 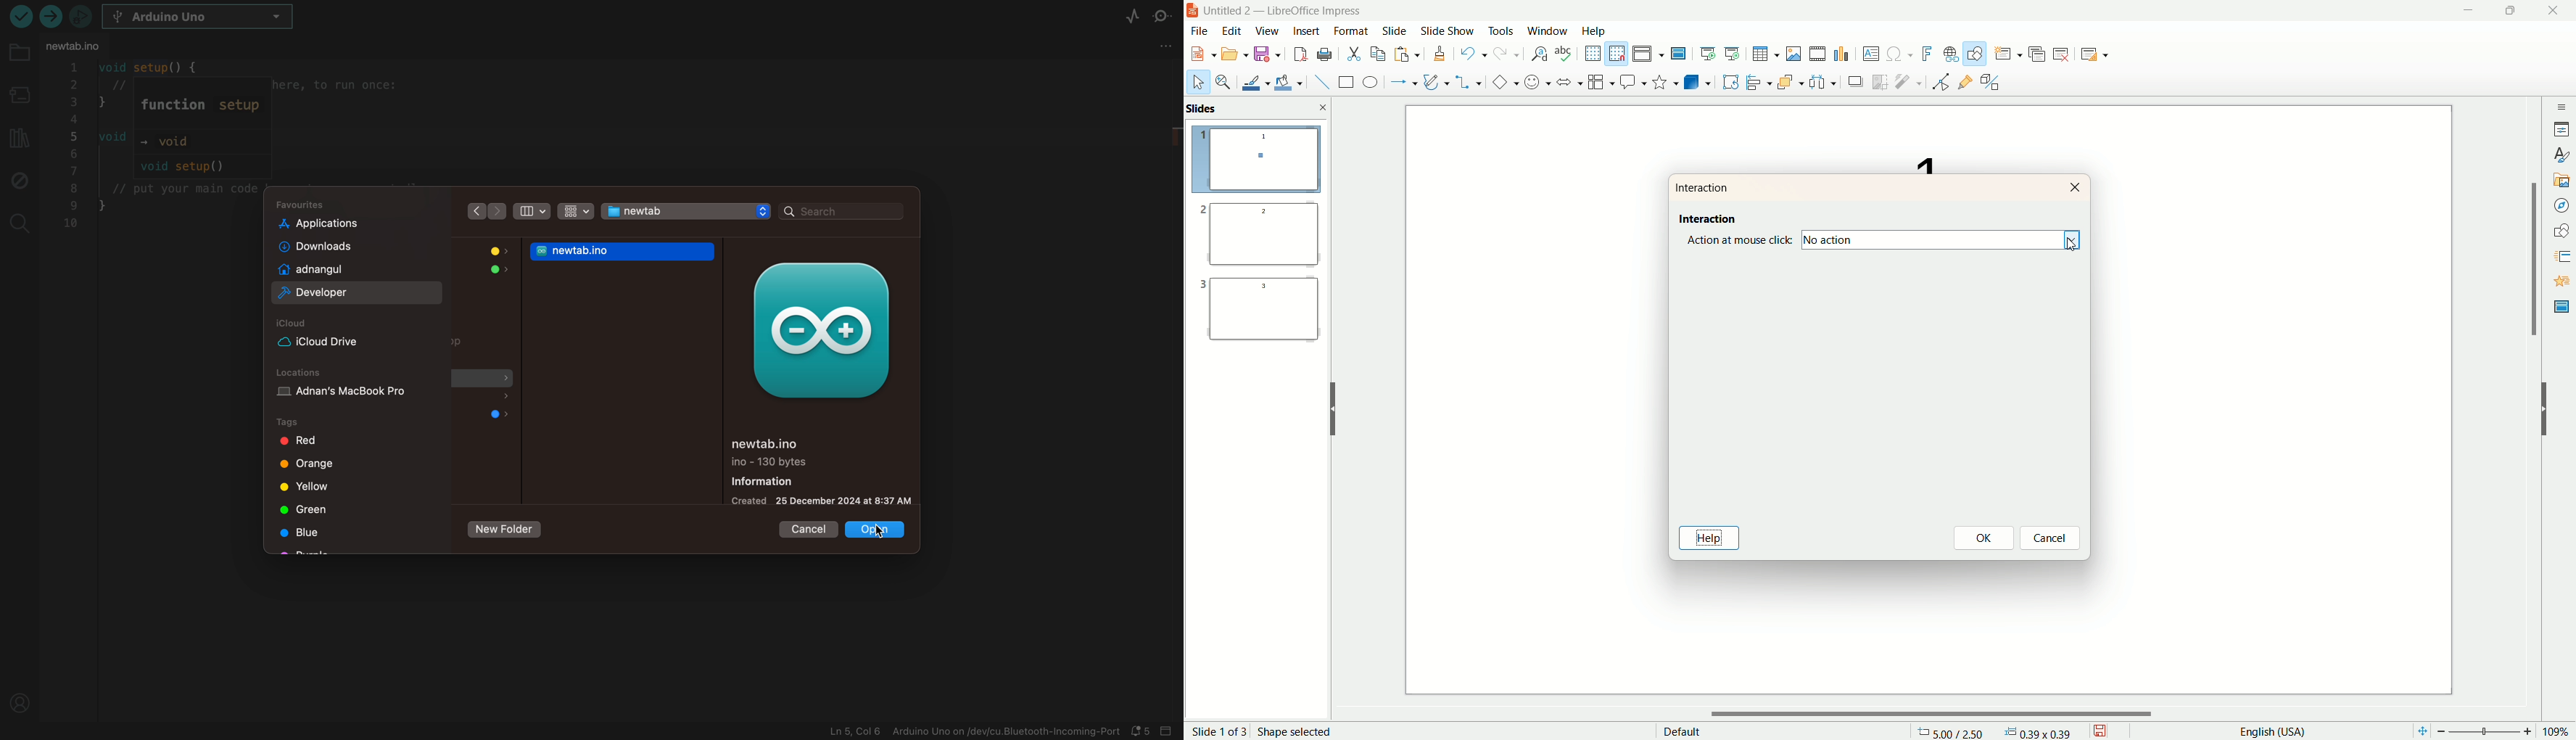 What do you see at coordinates (2560, 254) in the screenshot?
I see `slide transition` at bounding box center [2560, 254].